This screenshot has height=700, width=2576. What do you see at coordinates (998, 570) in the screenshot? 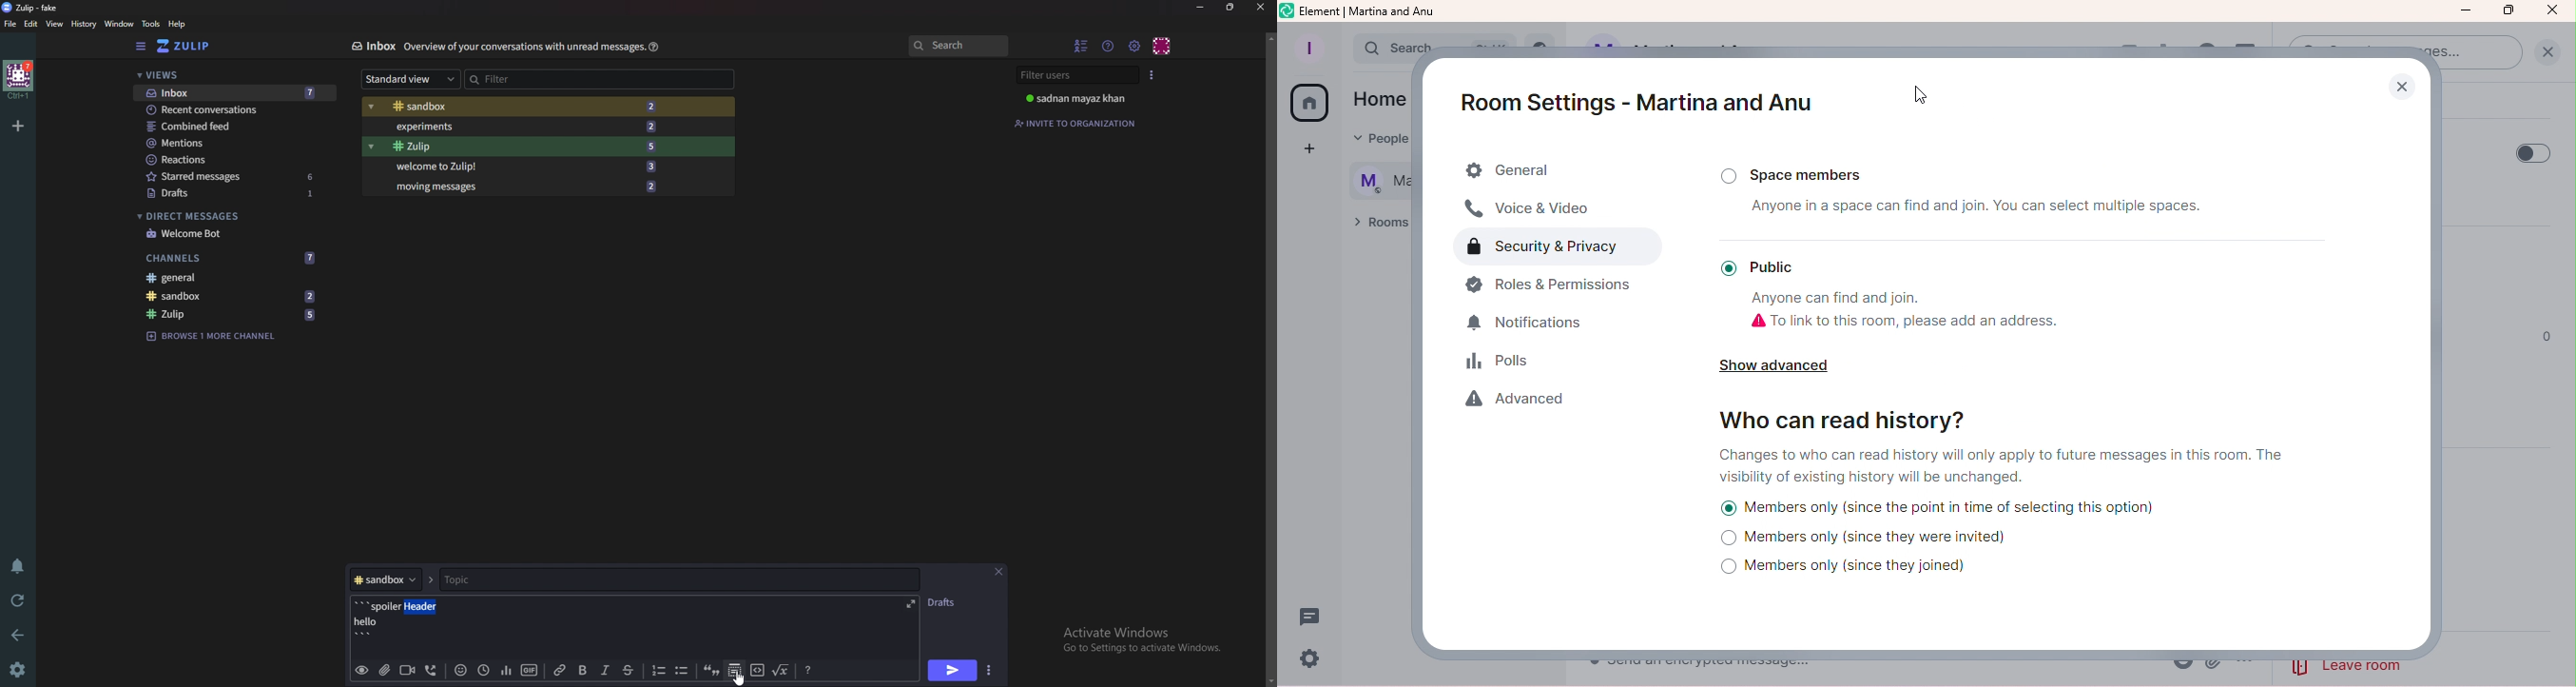
I see `Close` at bounding box center [998, 570].